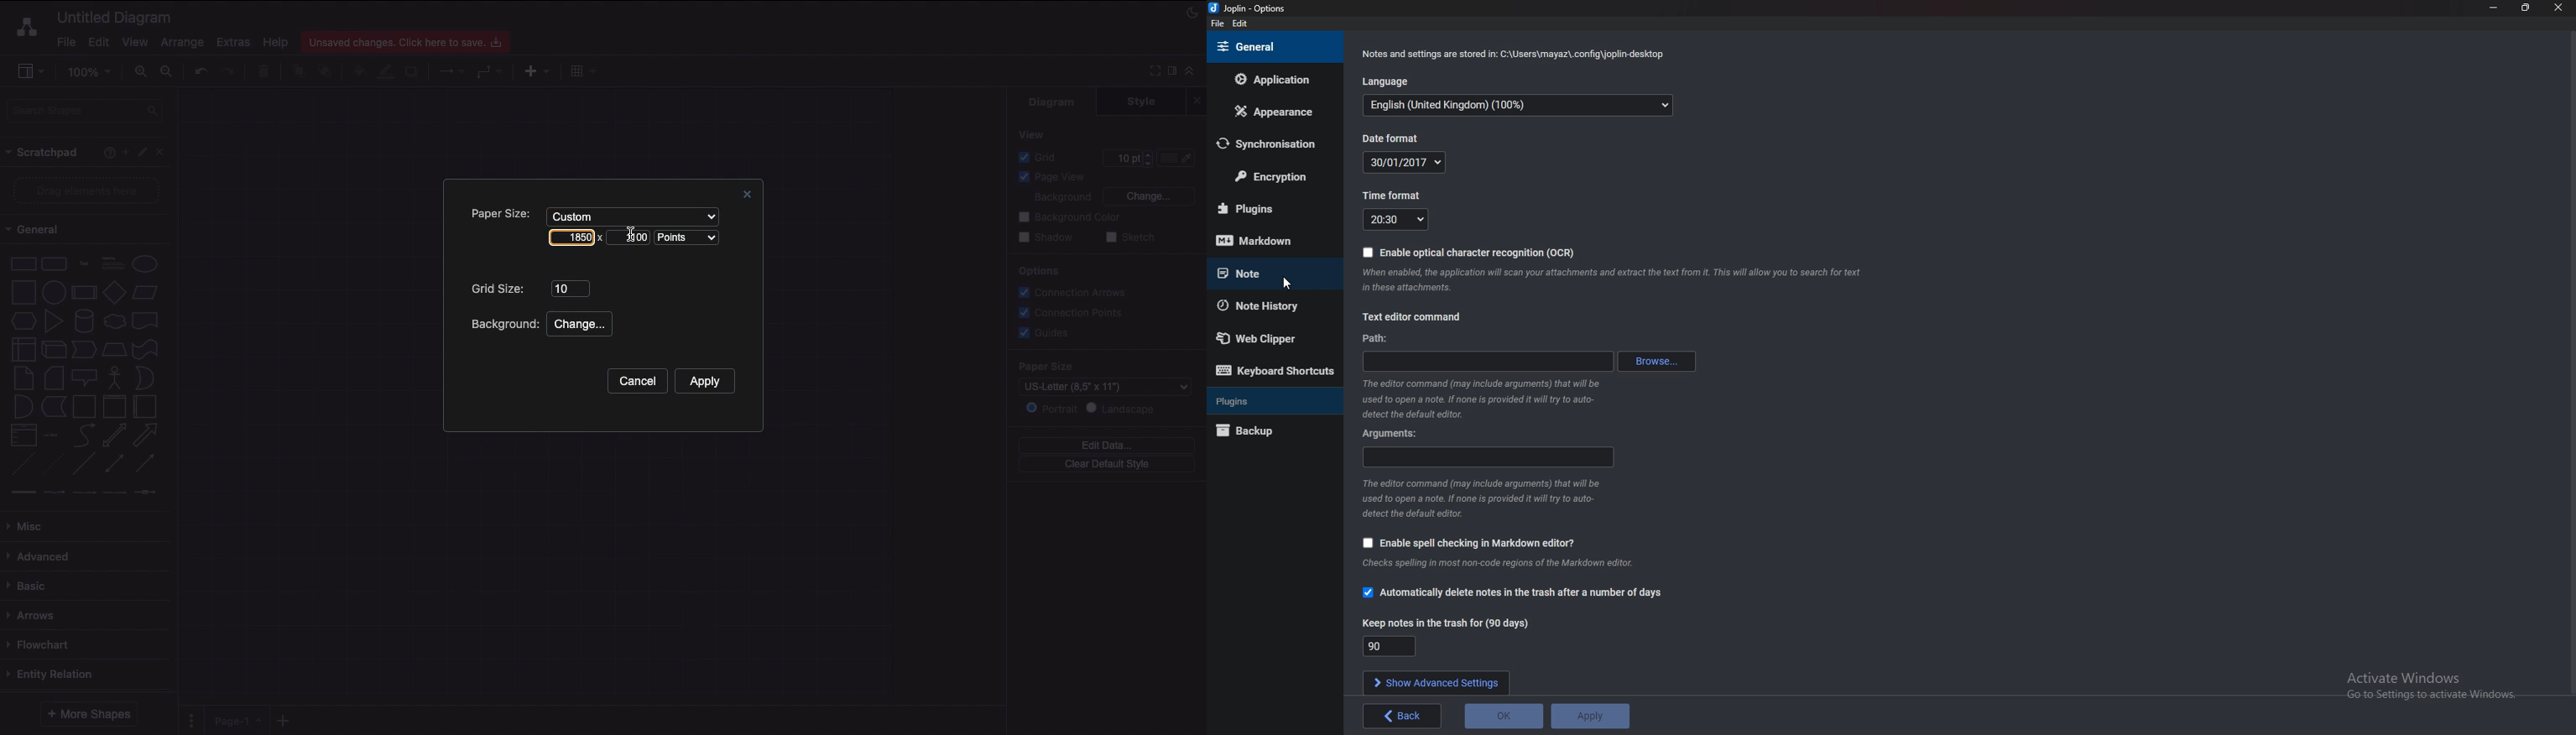 This screenshot has height=756, width=2576. Describe the element at coordinates (87, 714) in the screenshot. I see `More shapes` at that location.